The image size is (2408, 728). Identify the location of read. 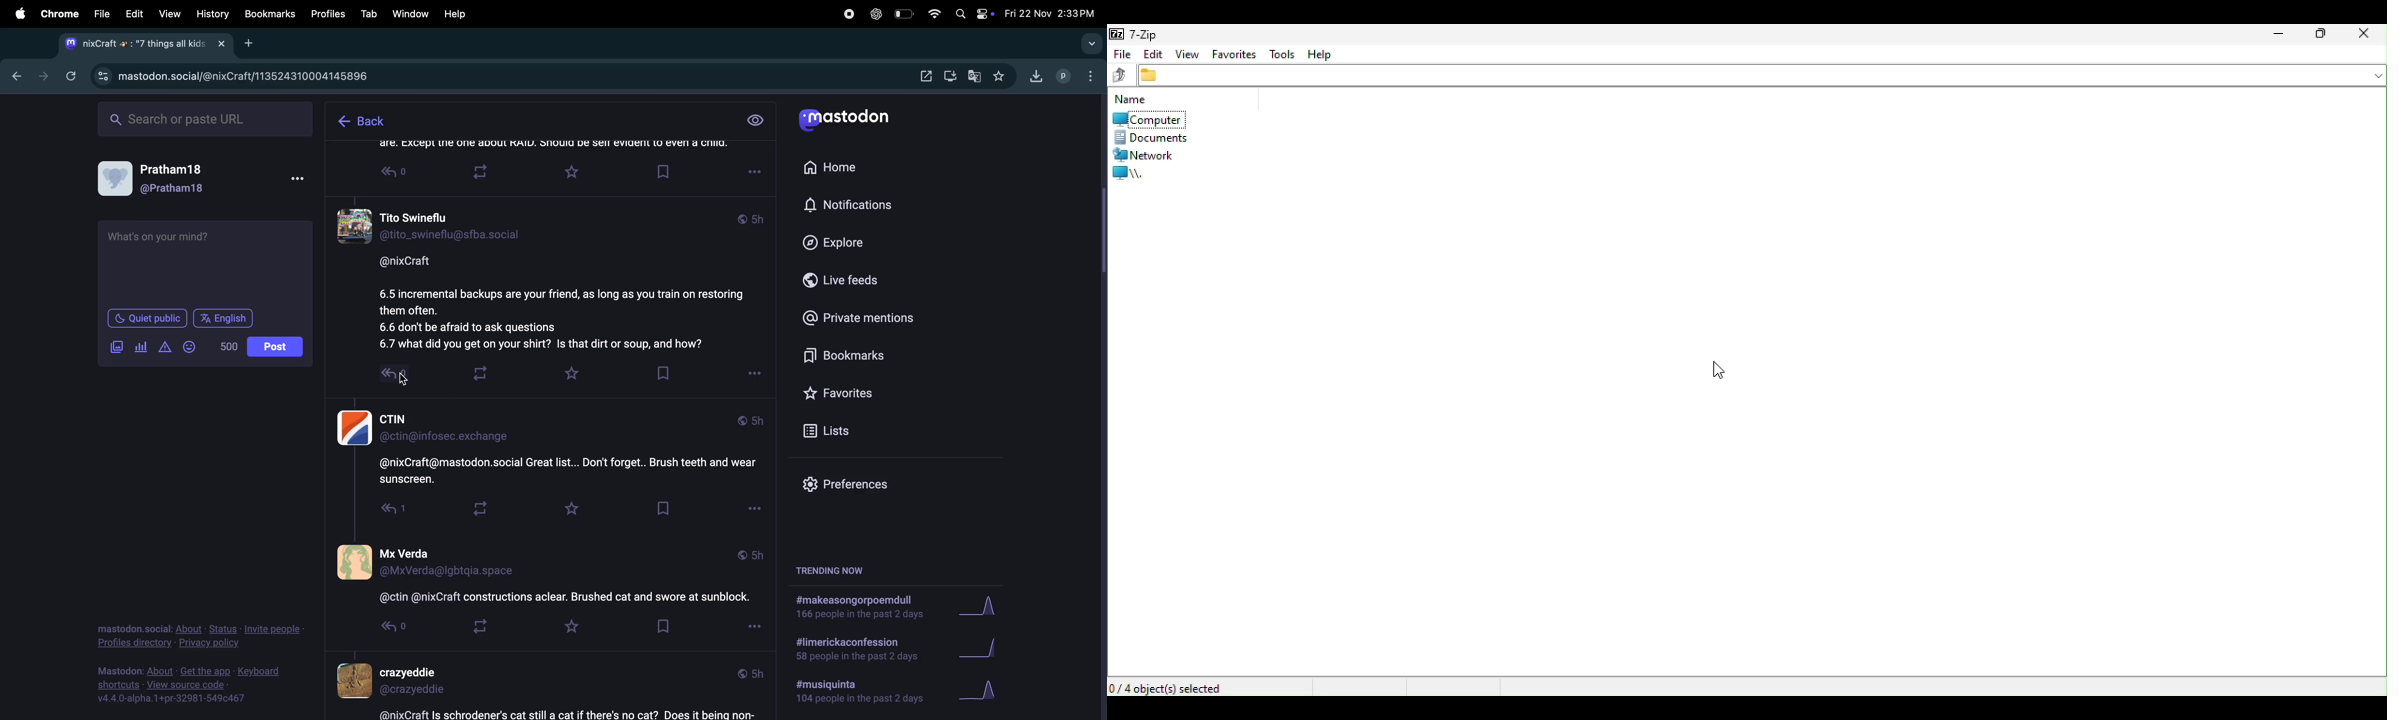
(383, 380).